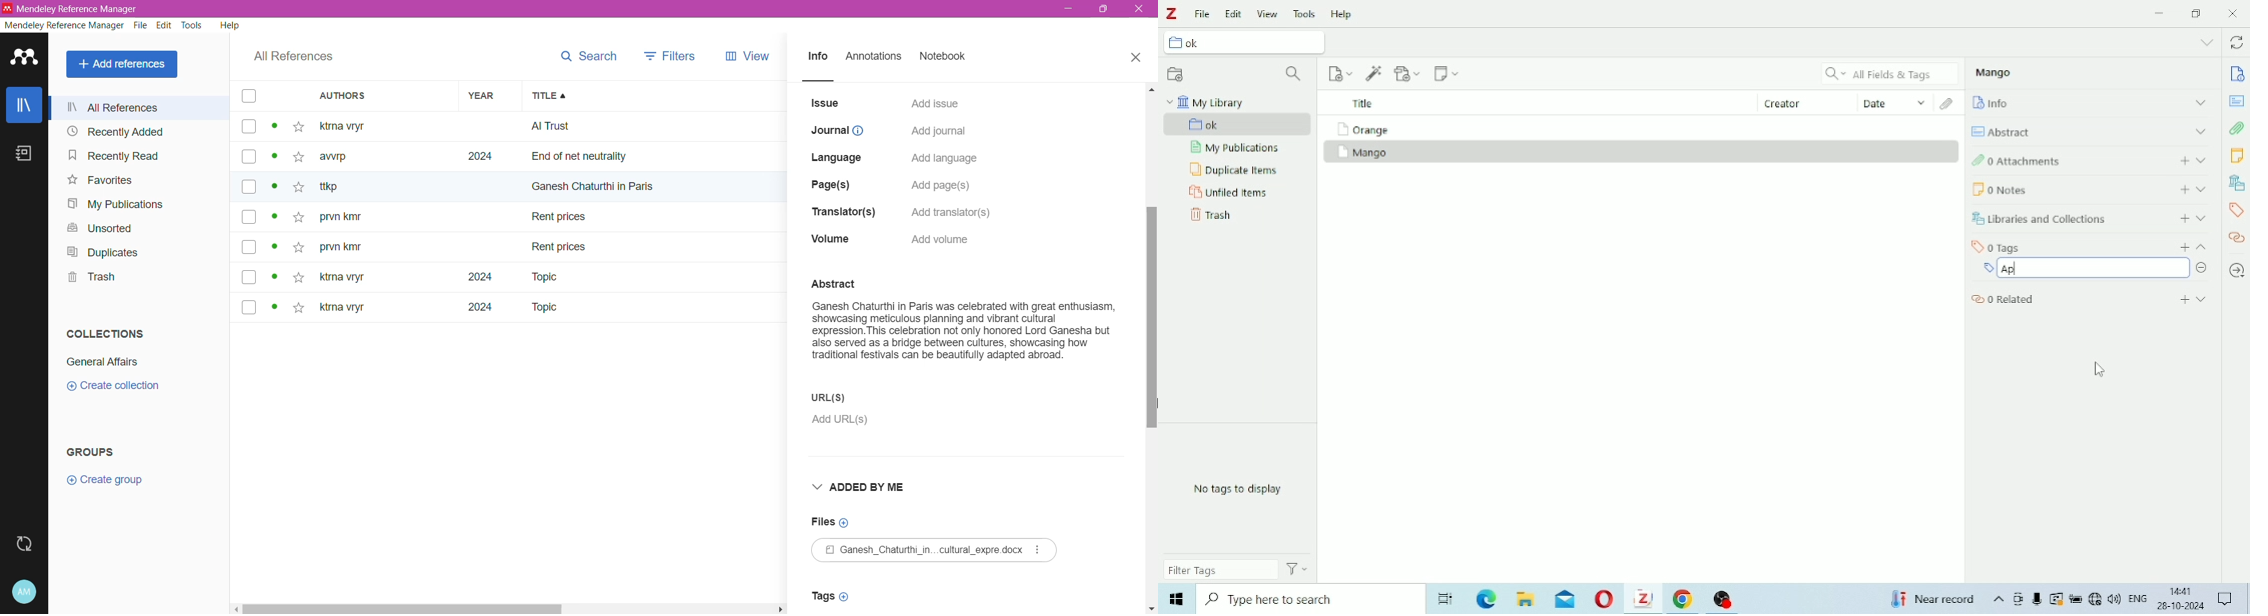 This screenshot has height=616, width=2268. Describe the element at coordinates (1268, 14) in the screenshot. I see `View` at that location.